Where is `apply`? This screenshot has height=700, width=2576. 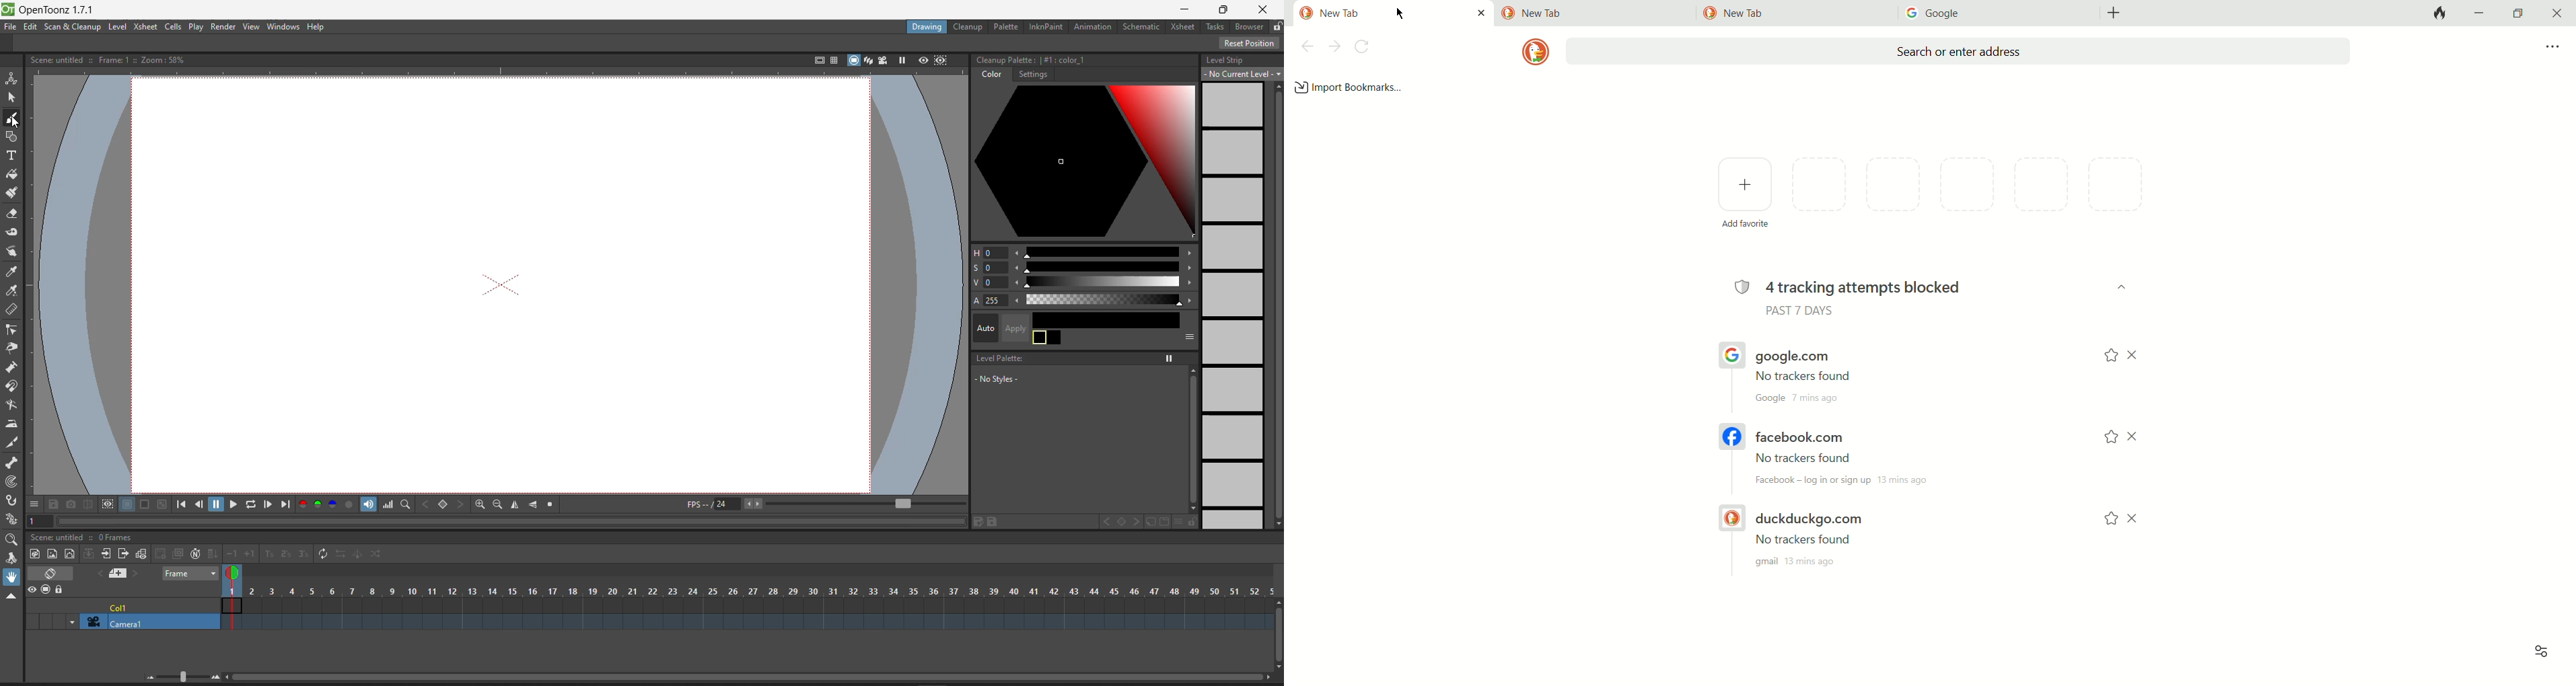
apply is located at coordinates (1010, 327).